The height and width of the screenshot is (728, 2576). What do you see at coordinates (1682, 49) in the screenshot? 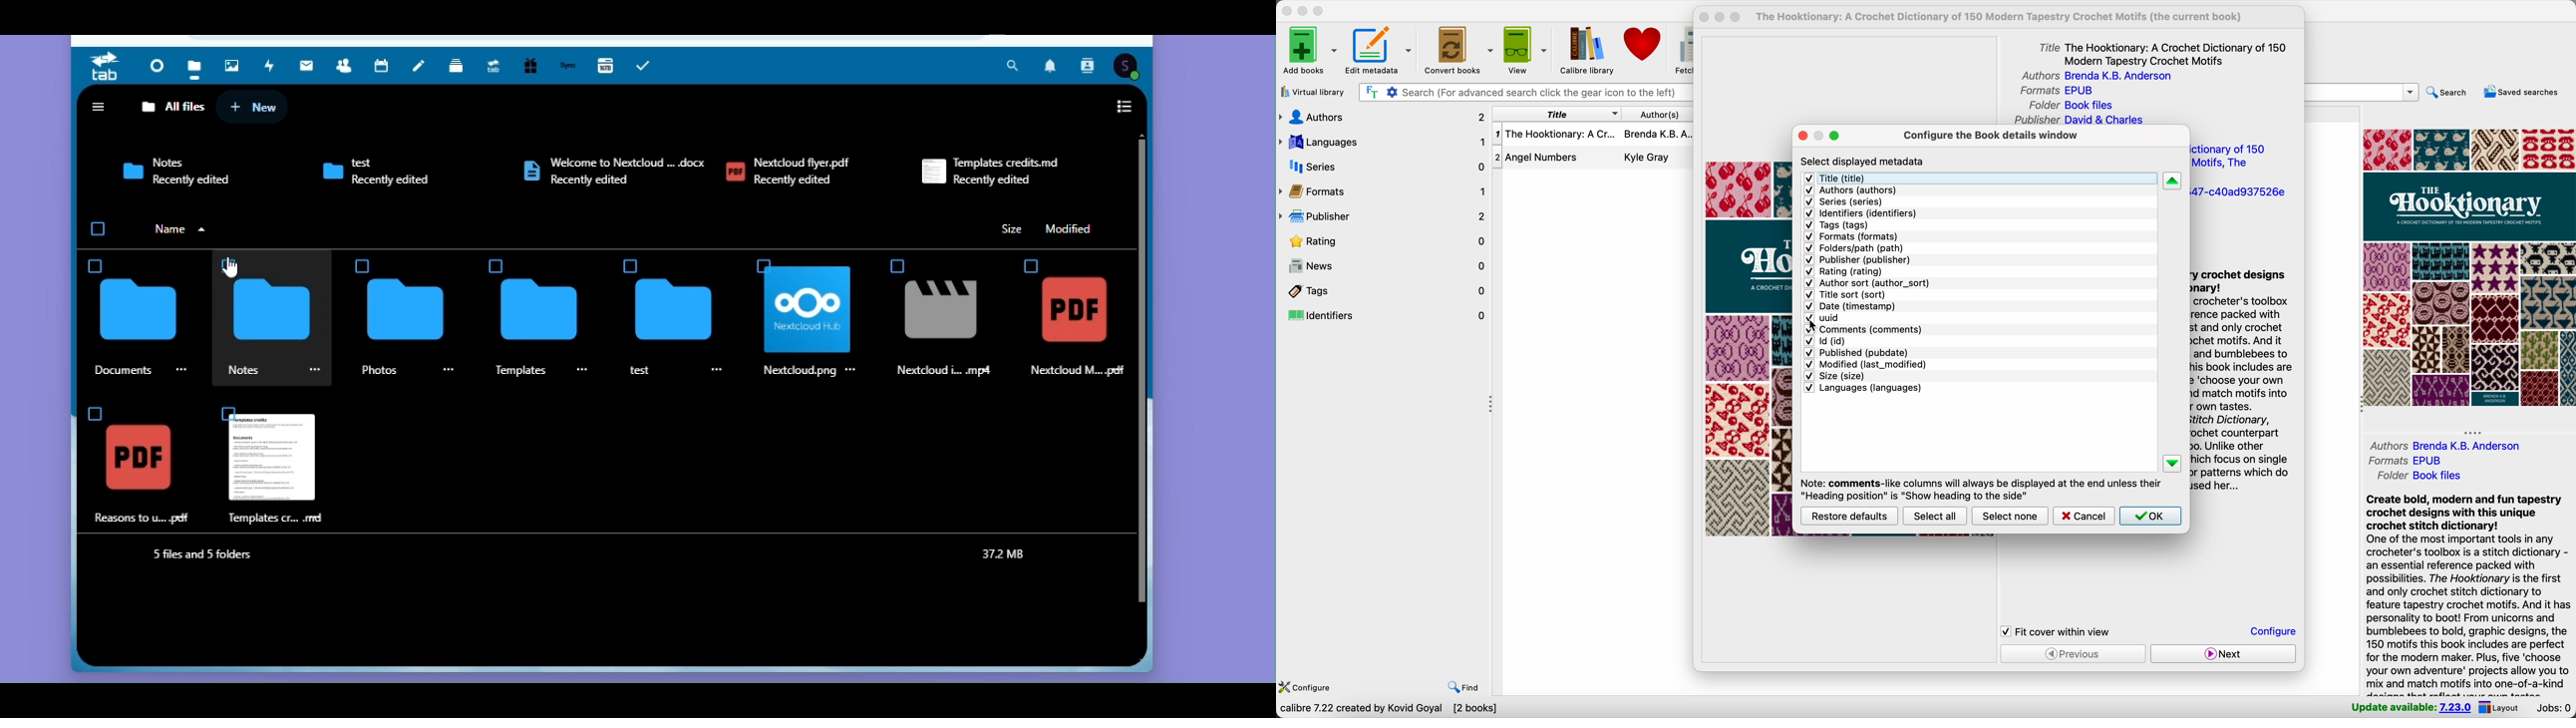
I see `fetch news` at bounding box center [1682, 49].